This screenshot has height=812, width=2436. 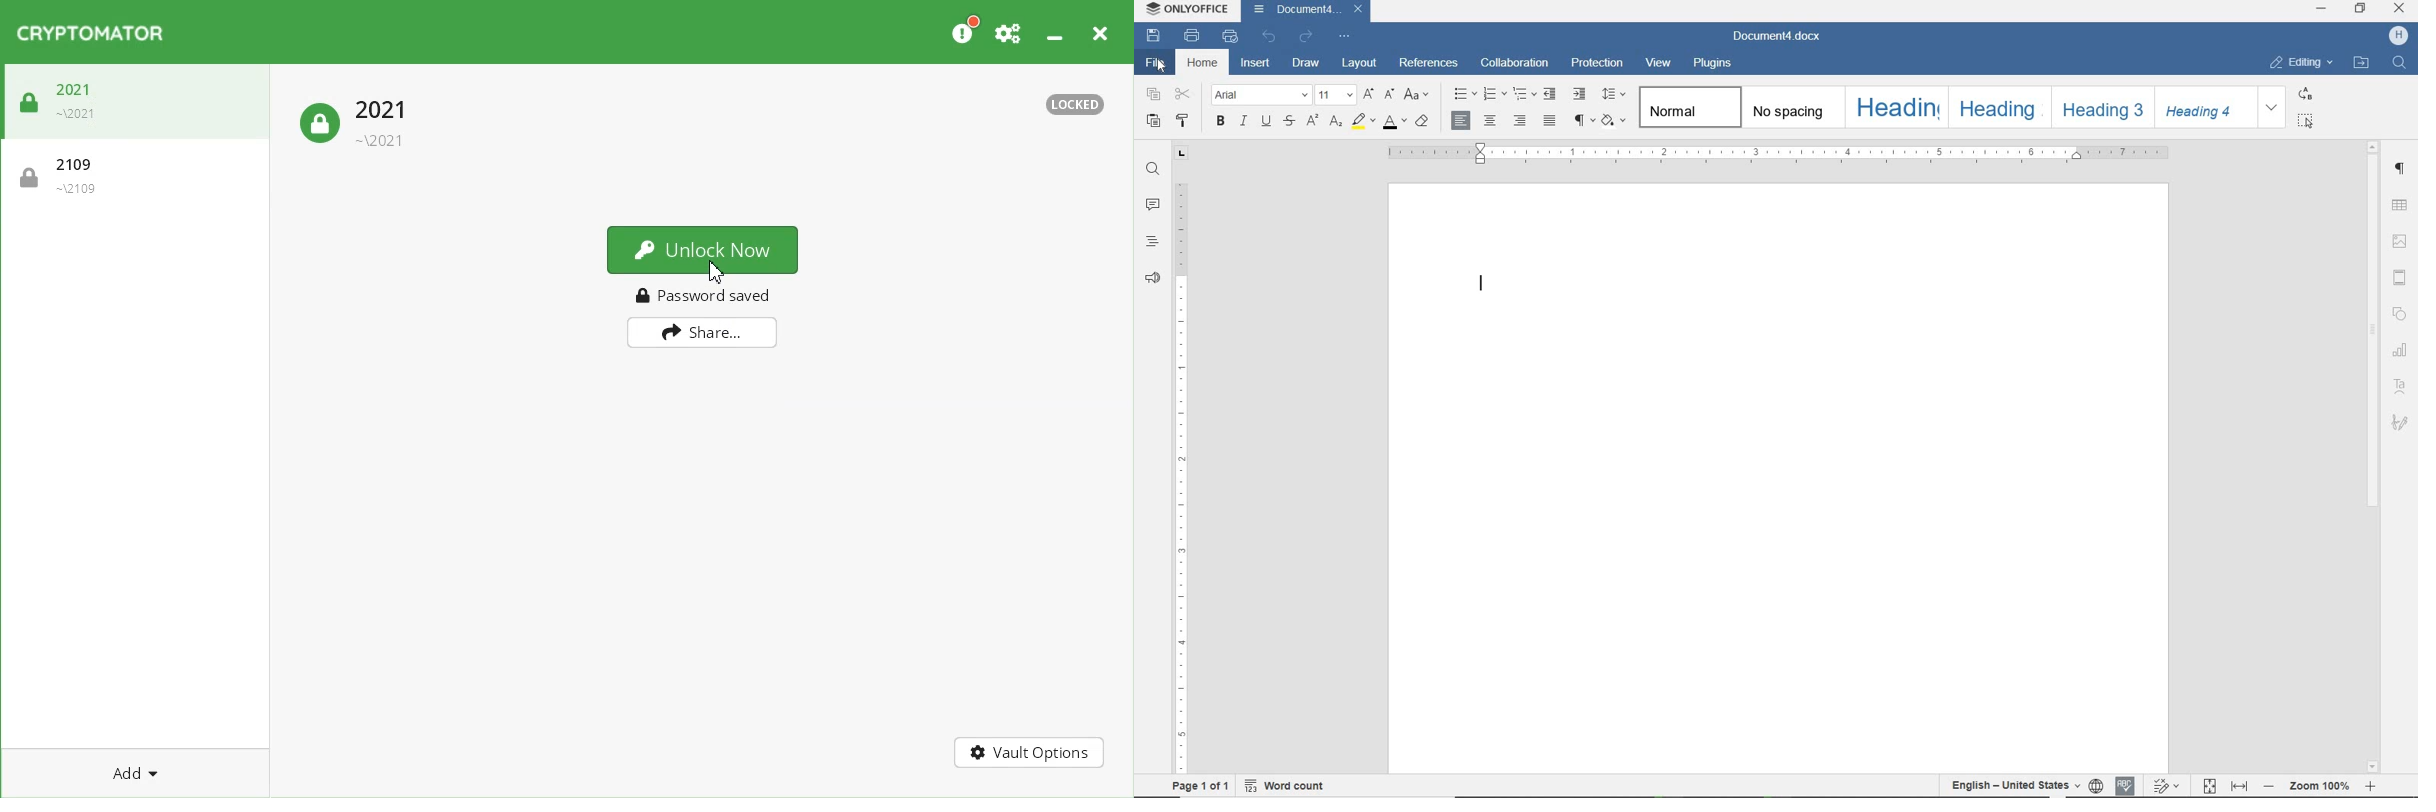 What do you see at coordinates (1153, 206) in the screenshot?
I see `comments` at bounding box center [1153, 206].